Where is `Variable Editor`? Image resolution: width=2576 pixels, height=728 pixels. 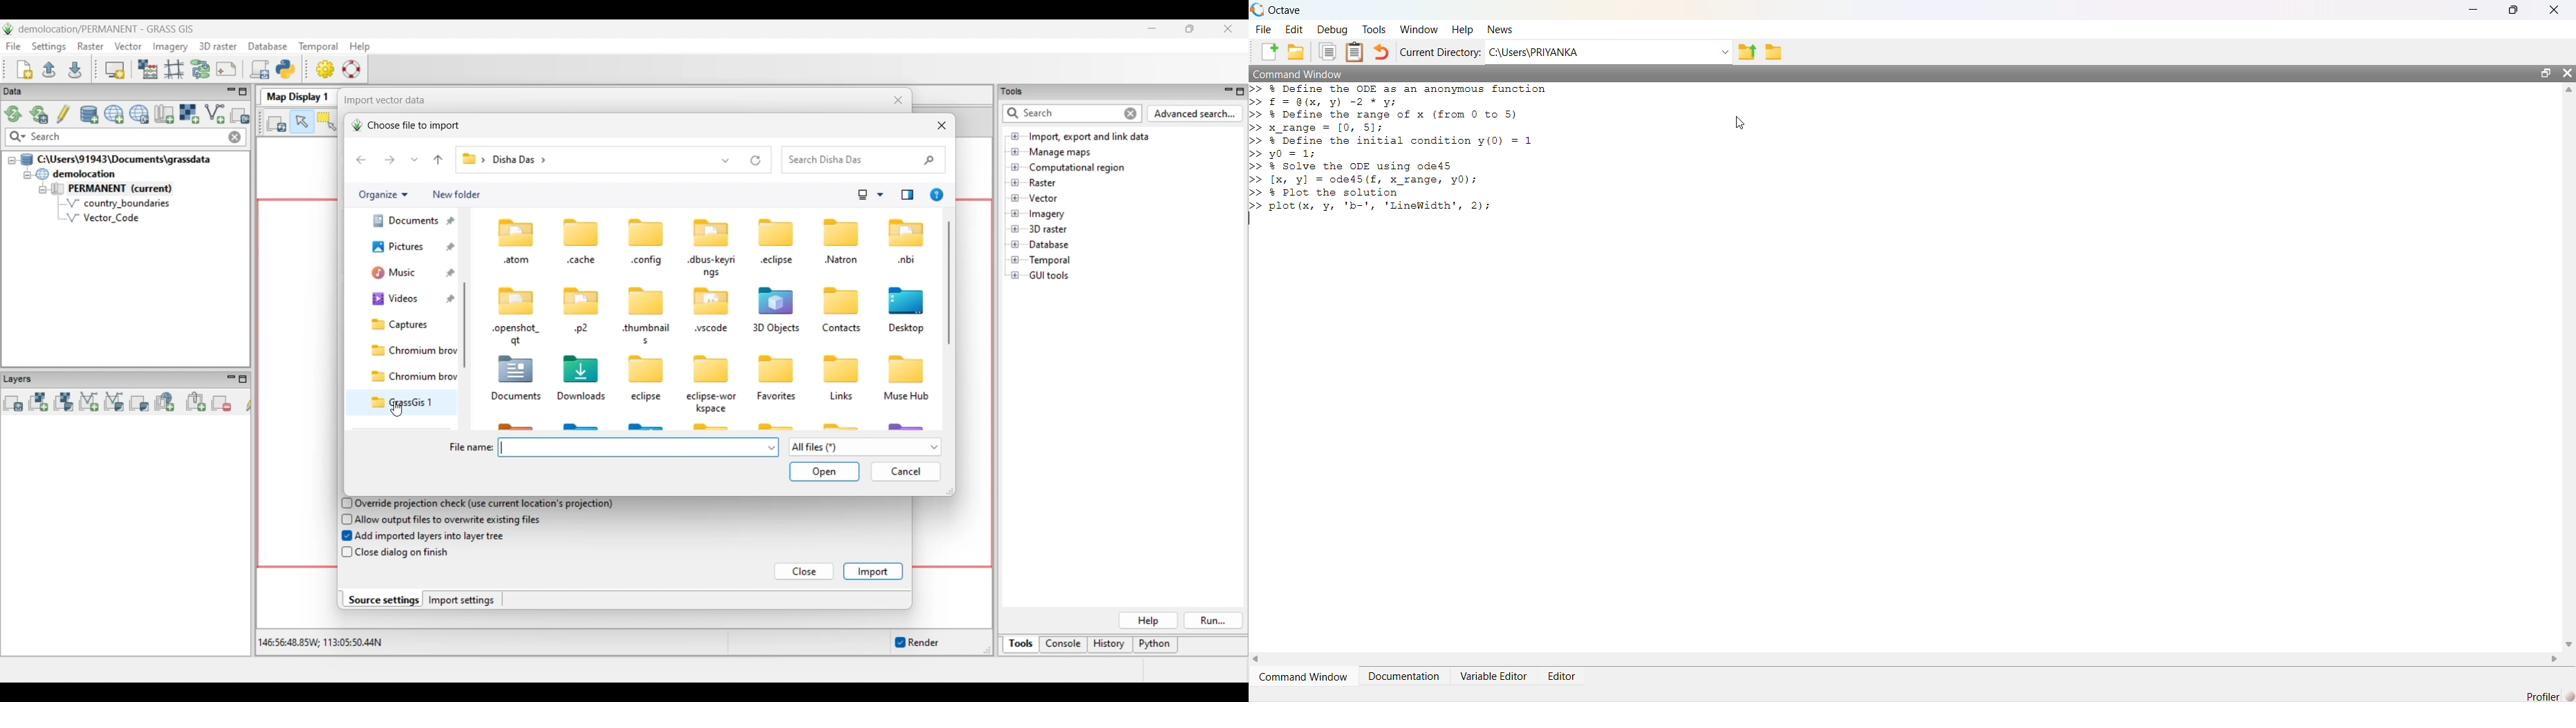 Variable Editor is located at coordinates (1493, 676).